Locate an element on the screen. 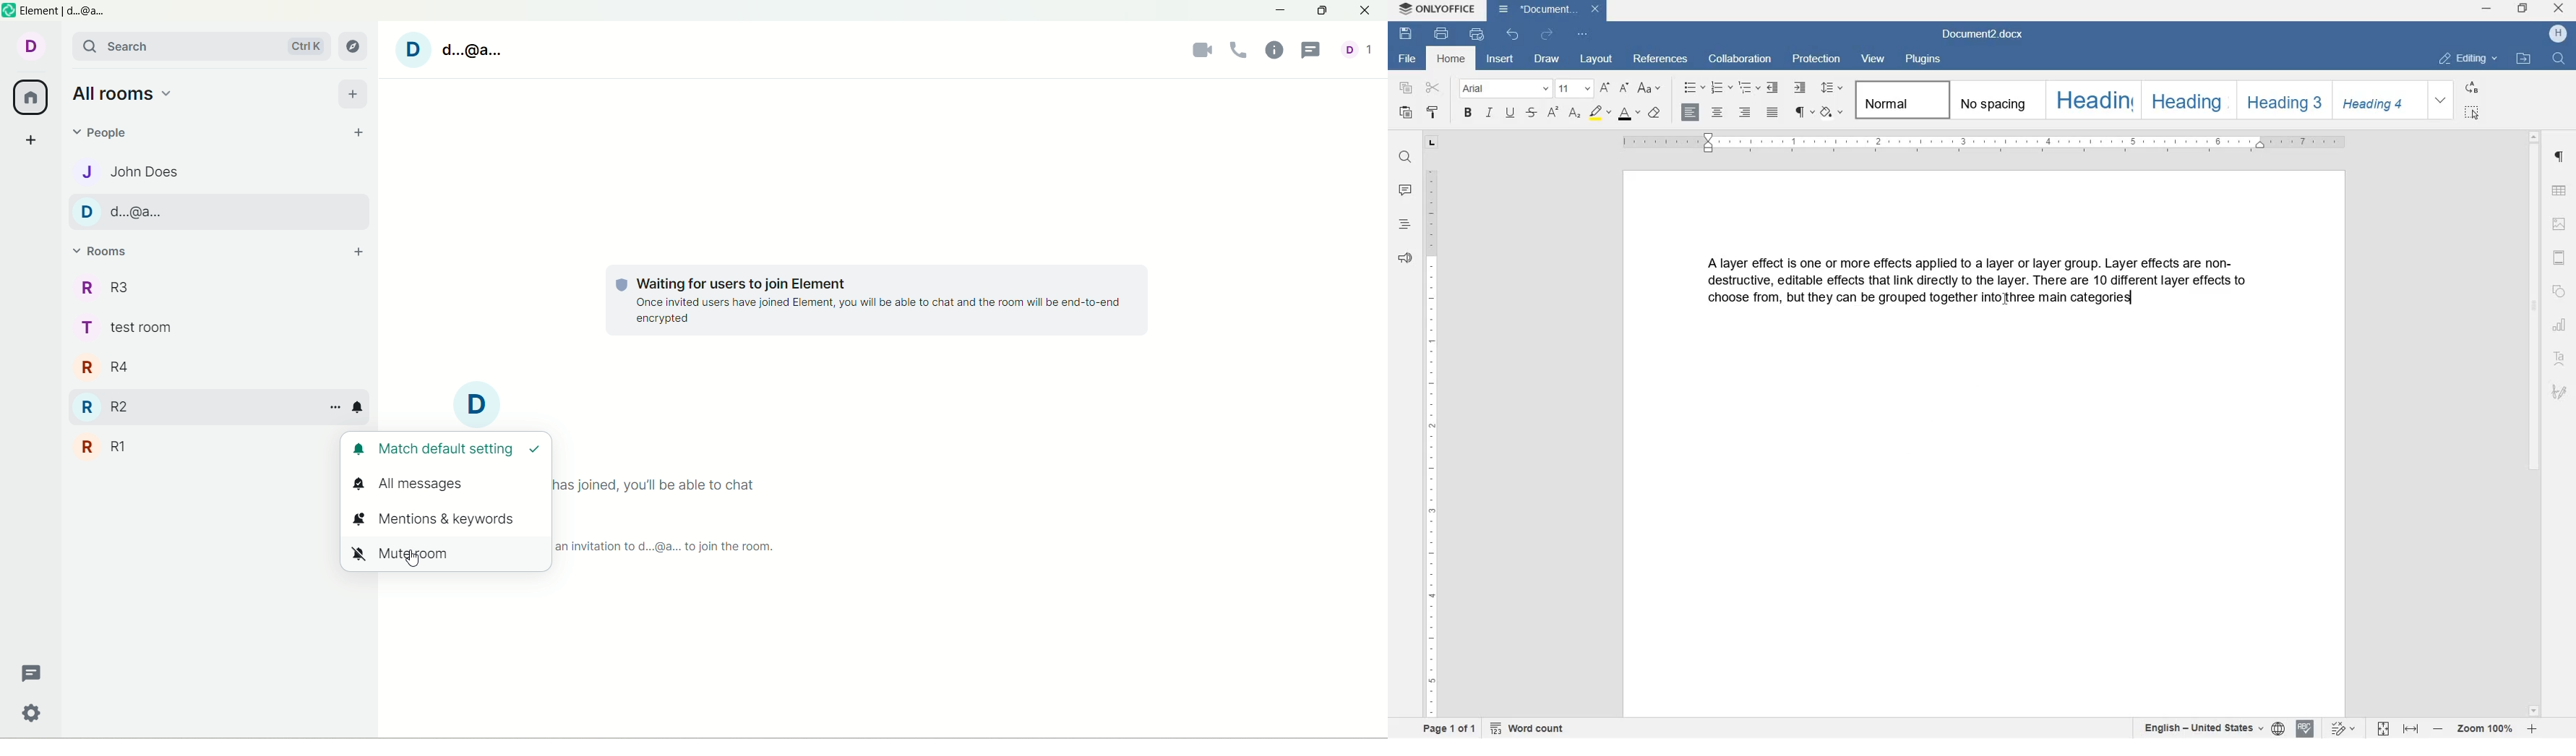 This screenshot has height=756, width=2576. shading is located at coordinates (1832, 112).